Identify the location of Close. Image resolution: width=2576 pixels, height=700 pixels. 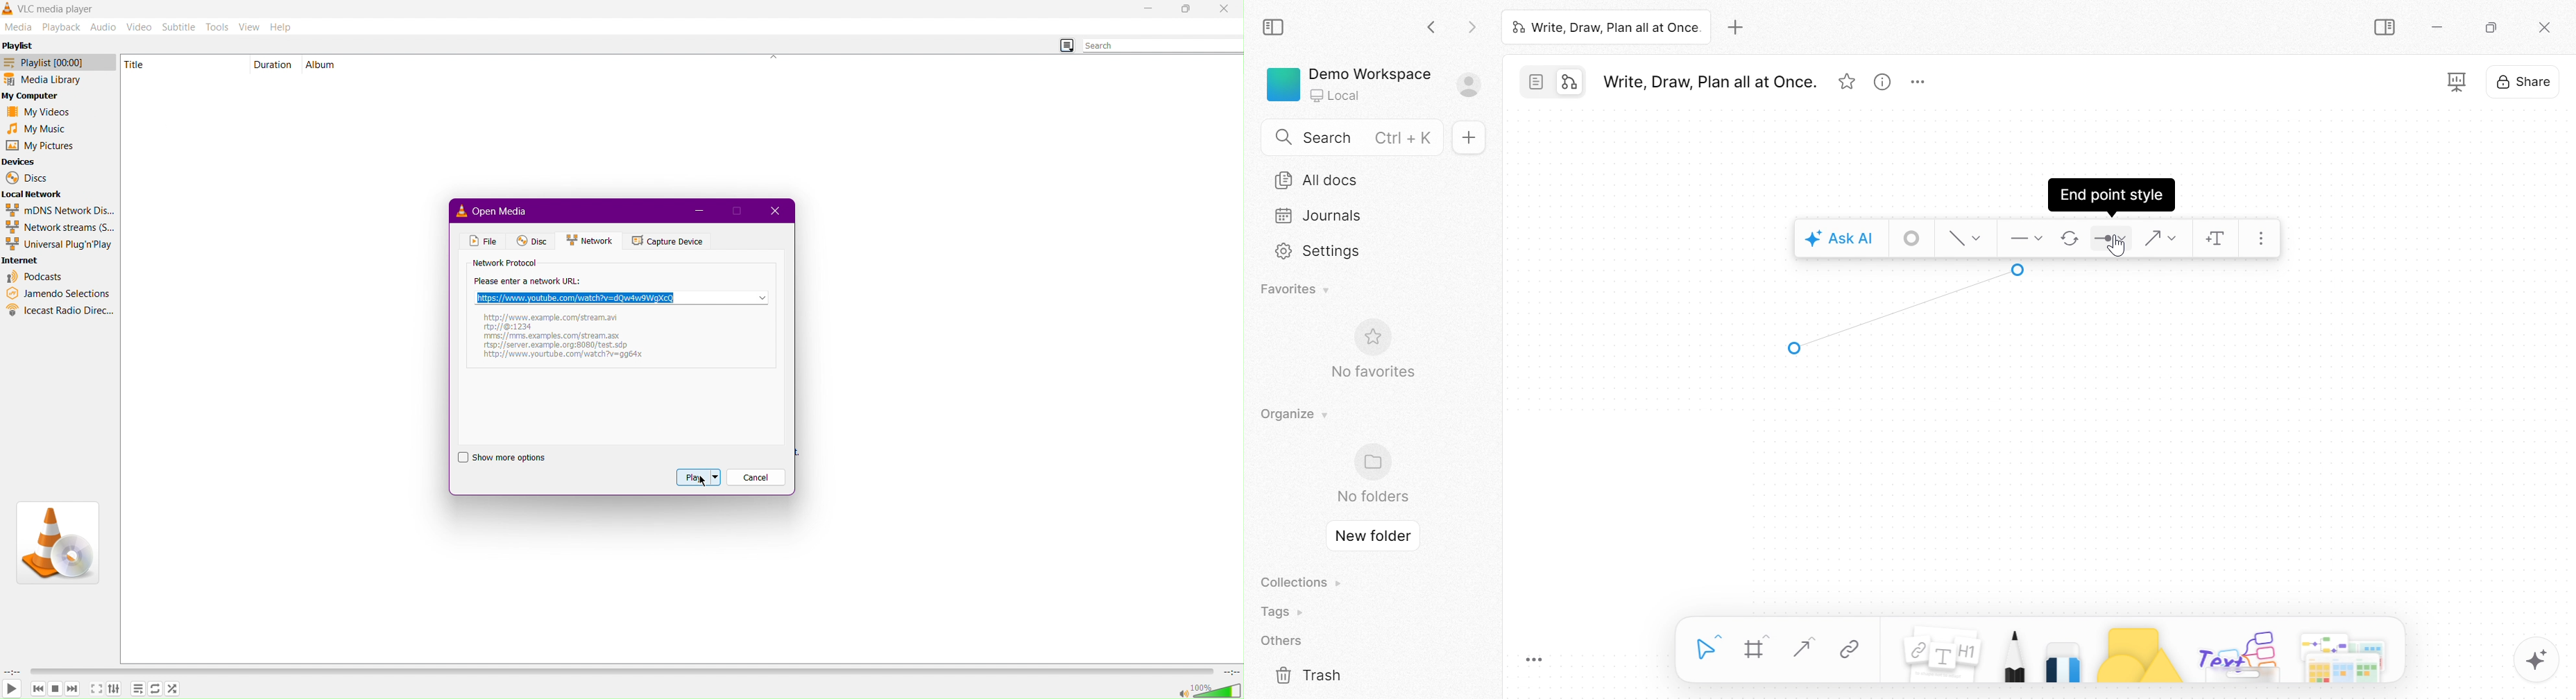
(1225, 9).